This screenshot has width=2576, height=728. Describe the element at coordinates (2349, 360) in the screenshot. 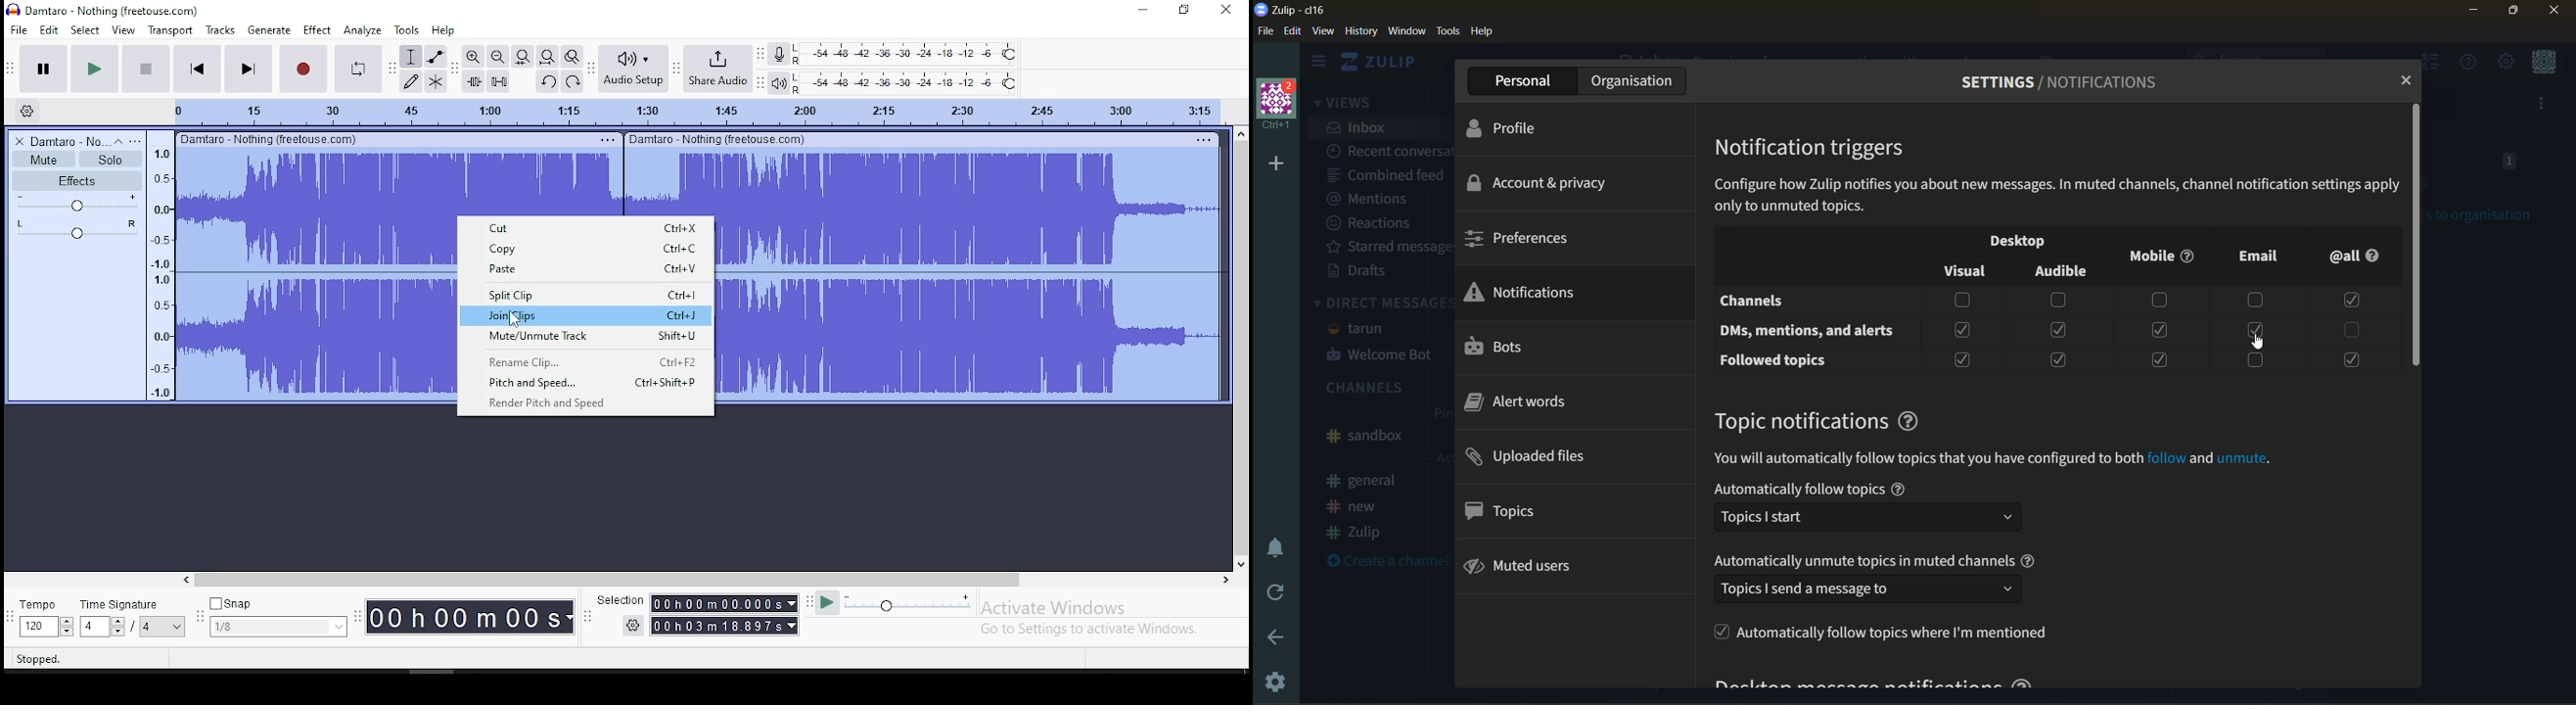

I see `checkbox` at that location.